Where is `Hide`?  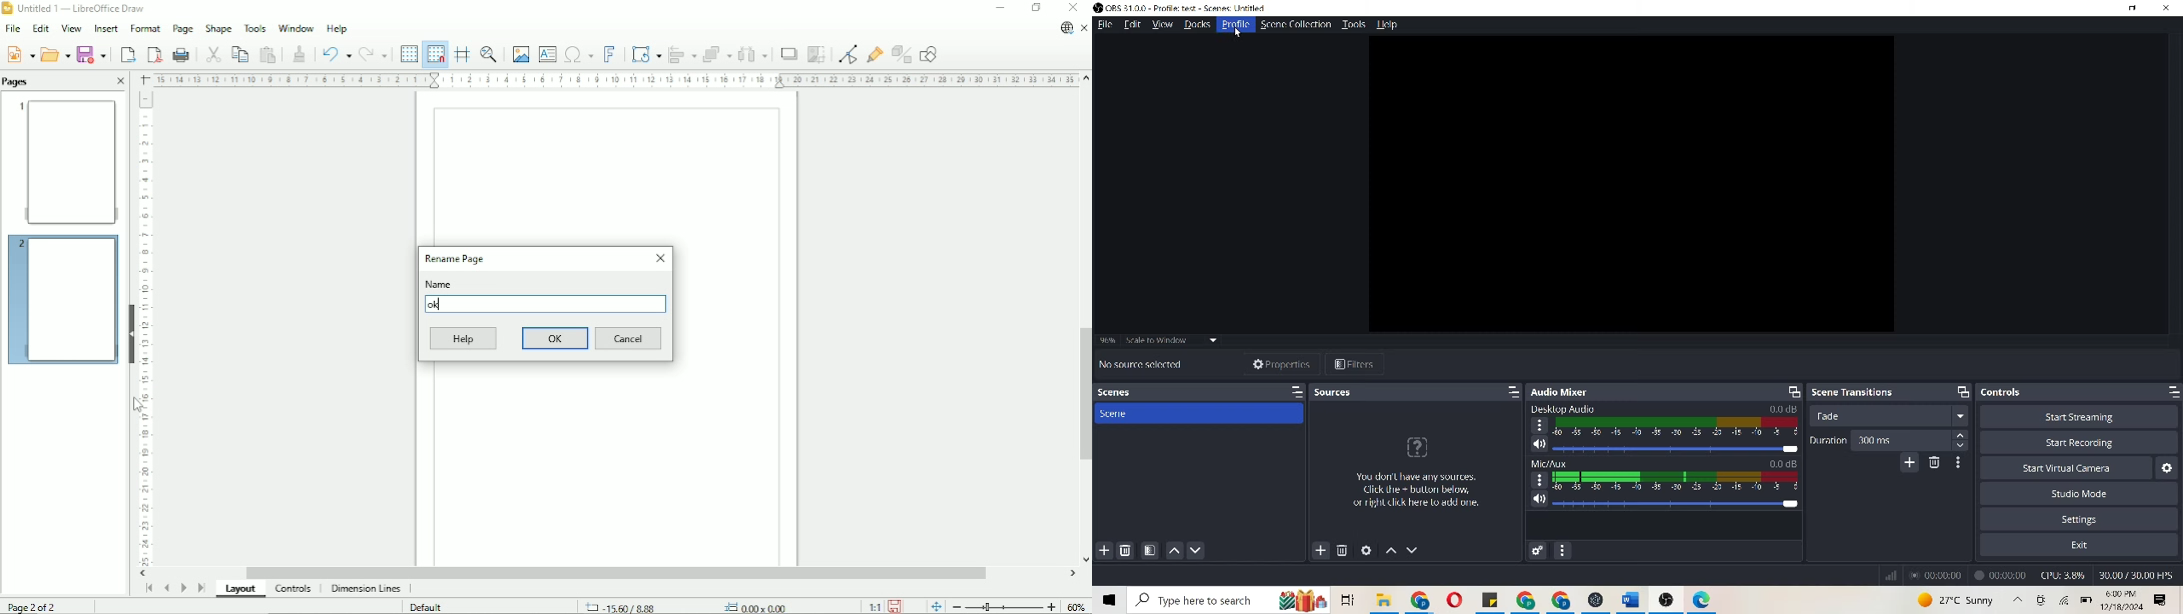 Hide is located at coordinates (132, 332).